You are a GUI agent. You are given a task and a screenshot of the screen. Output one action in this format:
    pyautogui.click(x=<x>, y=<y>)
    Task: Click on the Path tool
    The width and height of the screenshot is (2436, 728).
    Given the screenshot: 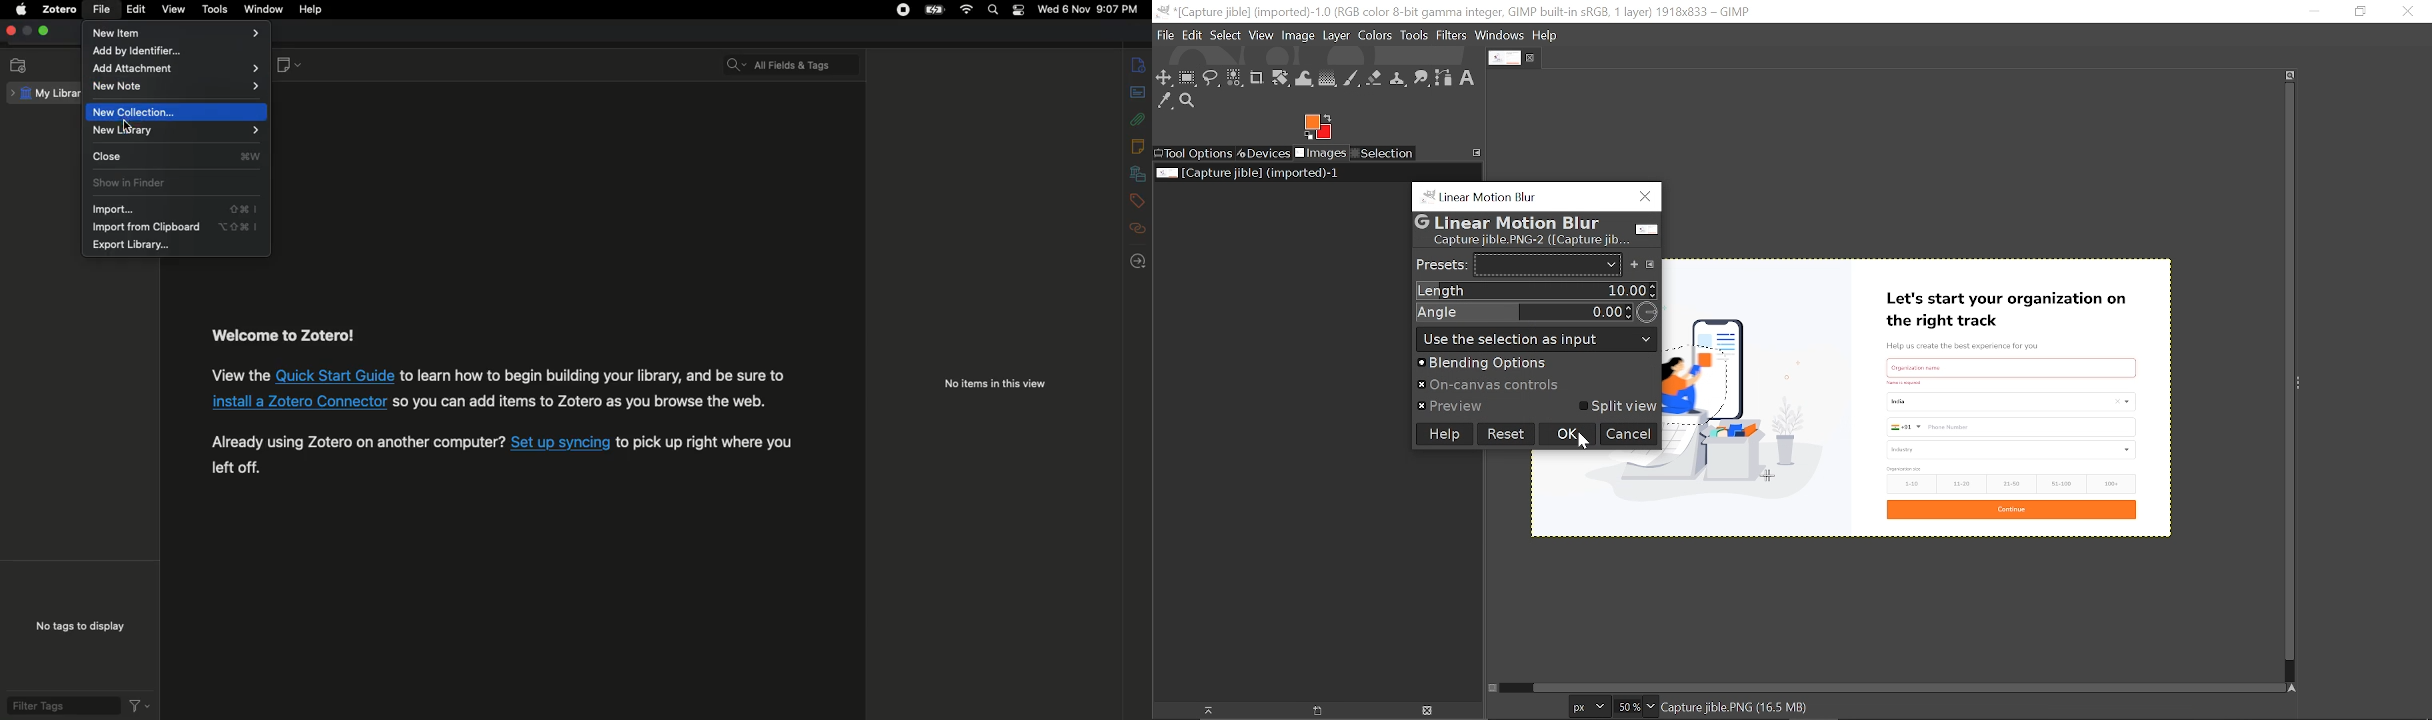 What is the action you would take?
    pyautogui.click(x=1444, y=78)
    